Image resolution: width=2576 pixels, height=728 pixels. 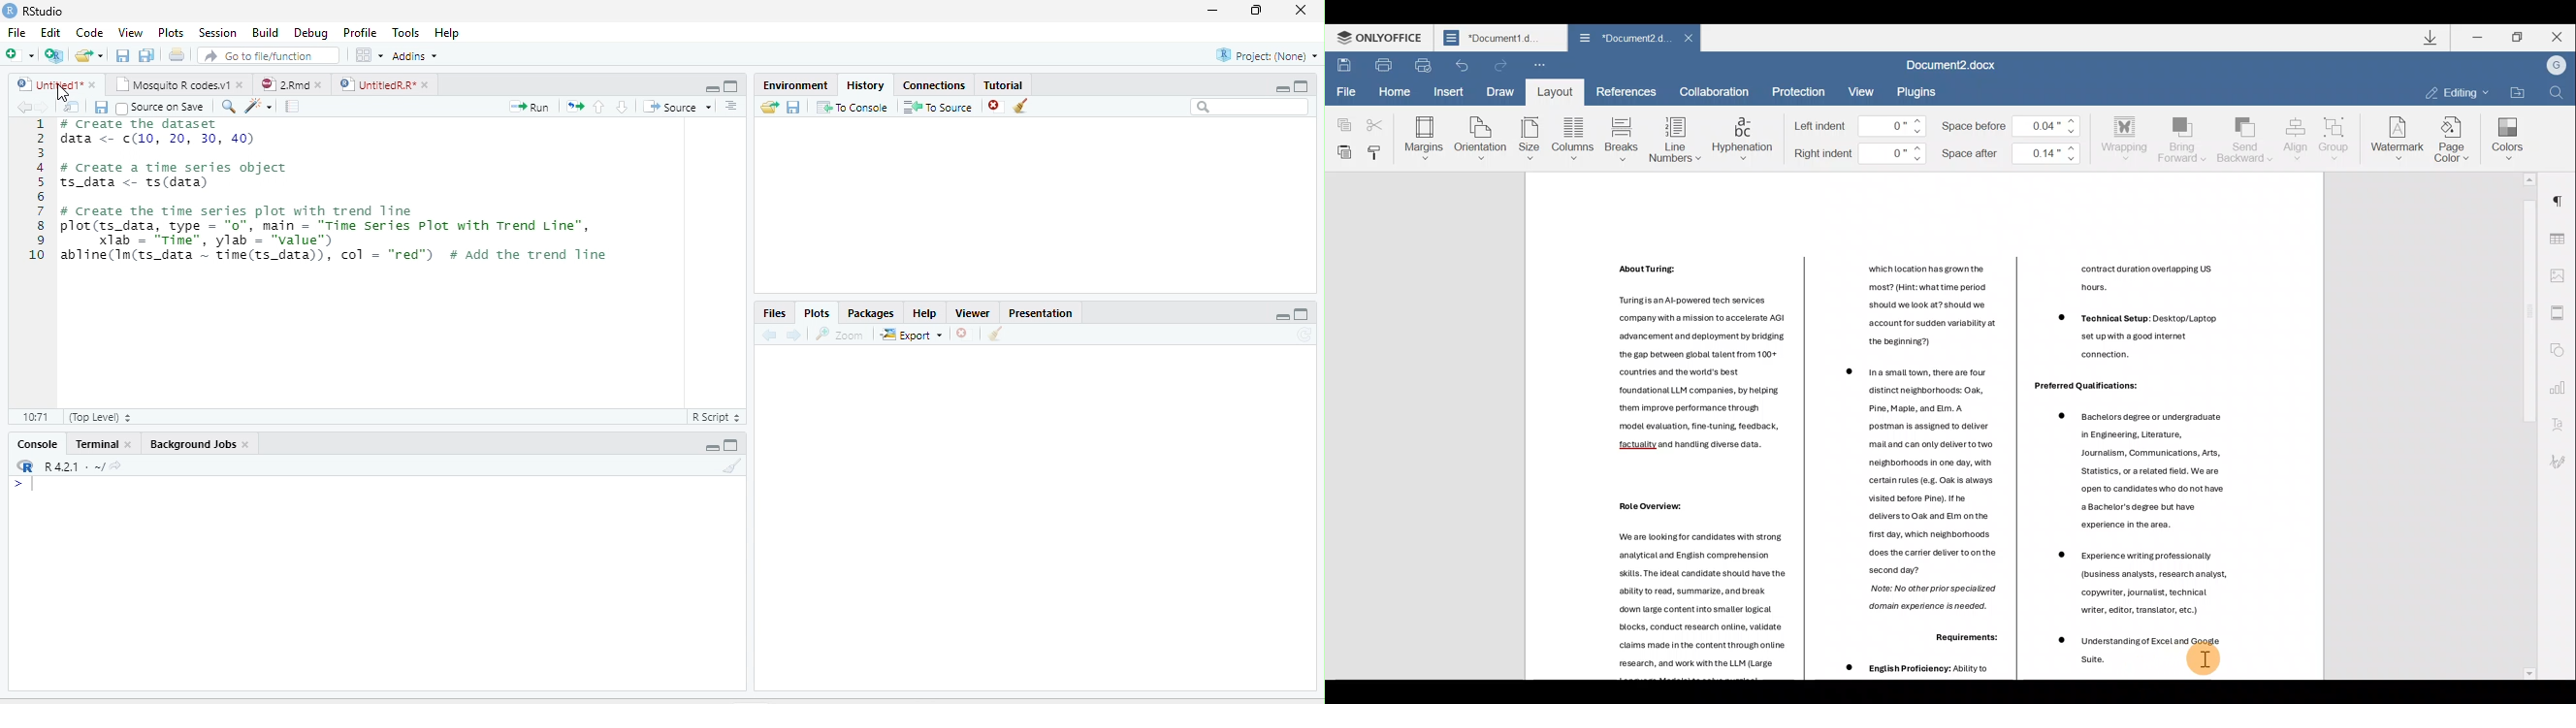 I want to click on New file, so click(x=18, y=54).